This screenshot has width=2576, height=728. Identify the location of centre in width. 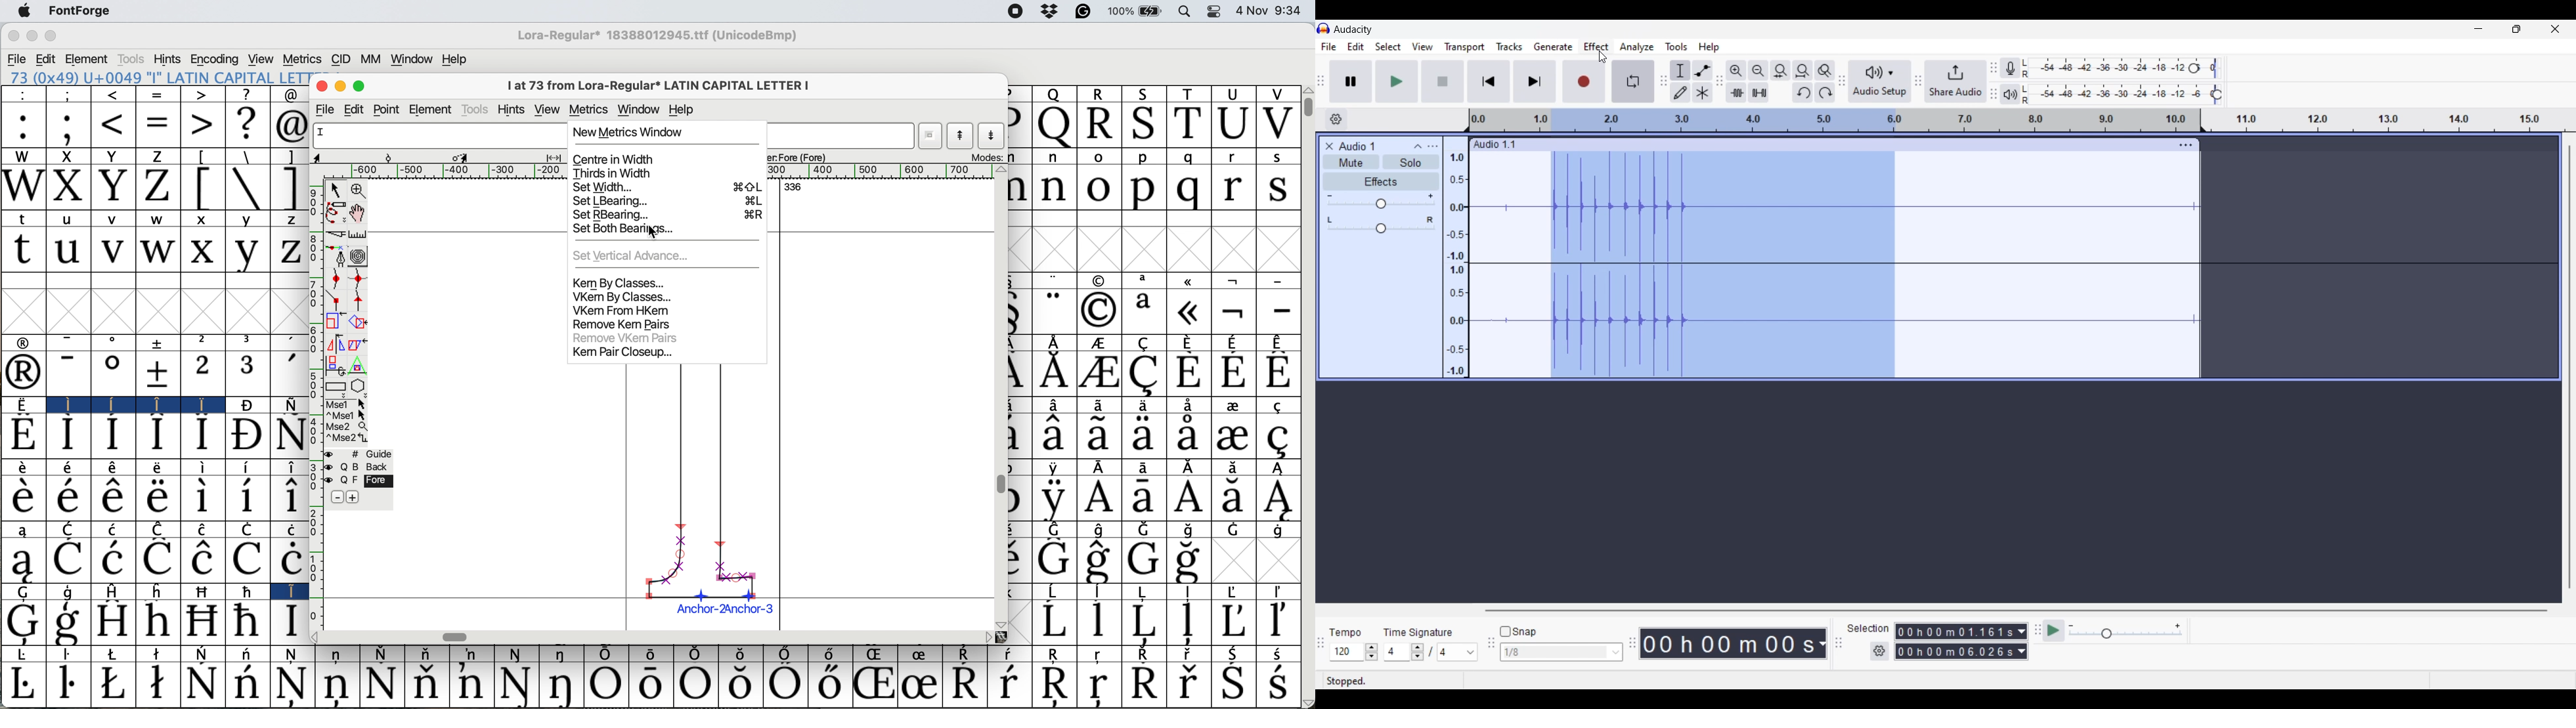
(619, 159).